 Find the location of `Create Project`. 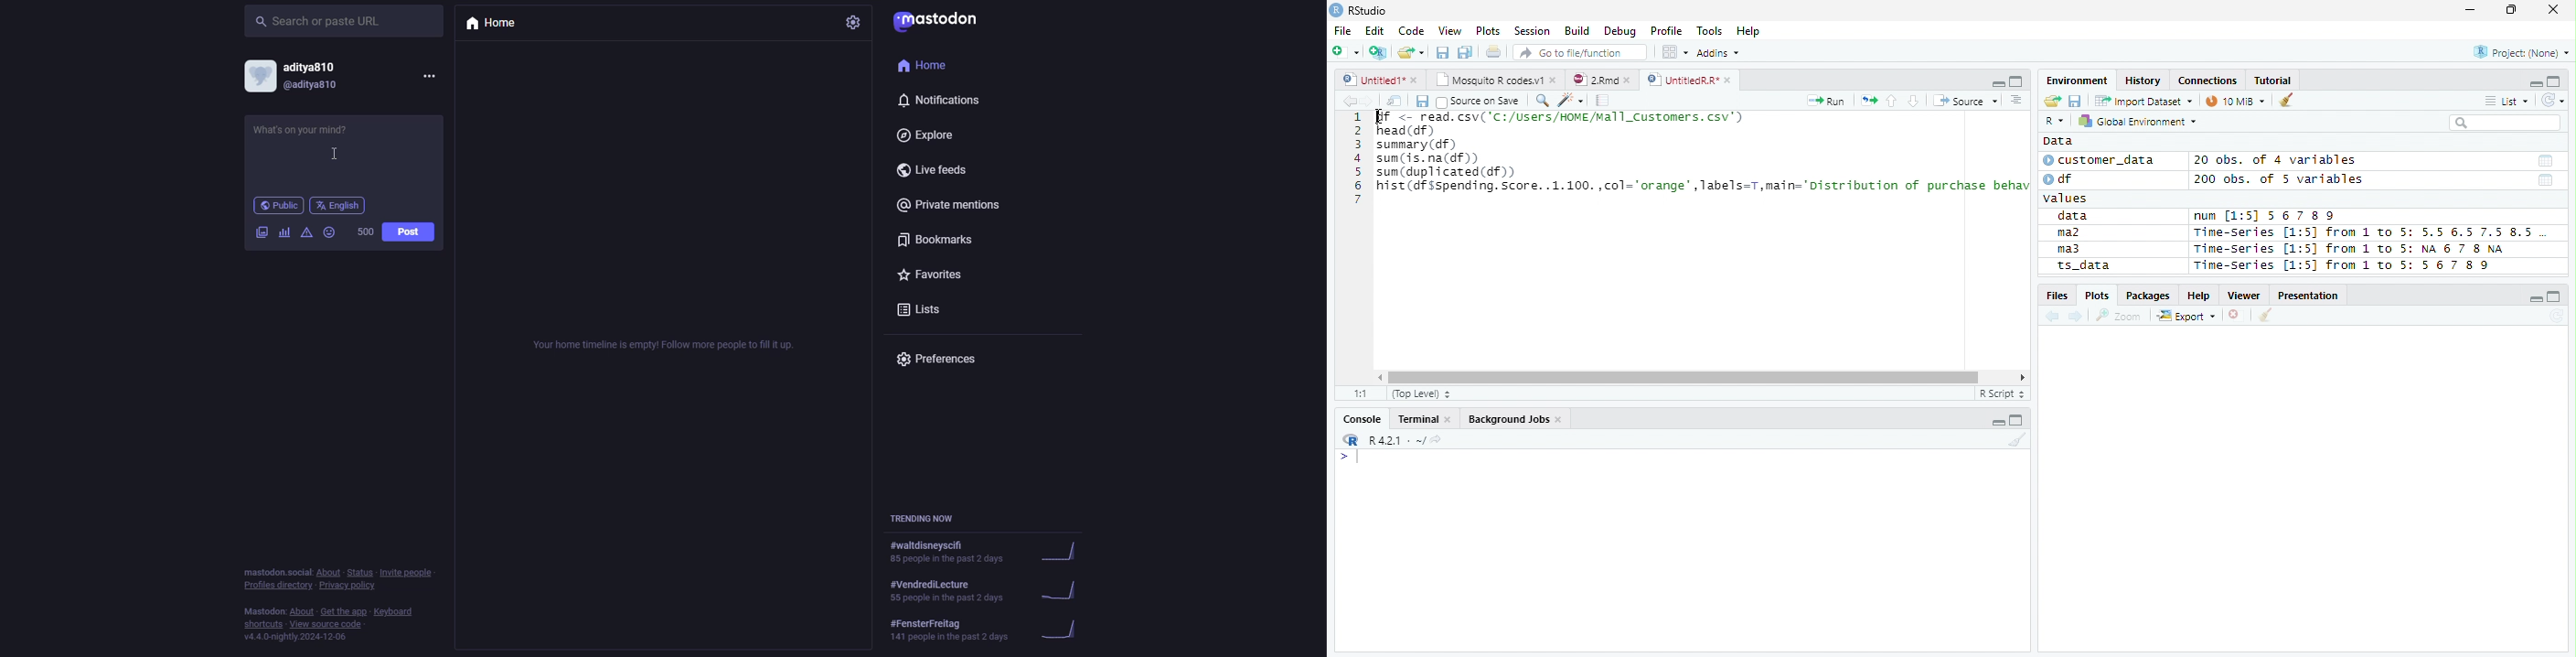

Create Project is located at coordinates (1379, 52).